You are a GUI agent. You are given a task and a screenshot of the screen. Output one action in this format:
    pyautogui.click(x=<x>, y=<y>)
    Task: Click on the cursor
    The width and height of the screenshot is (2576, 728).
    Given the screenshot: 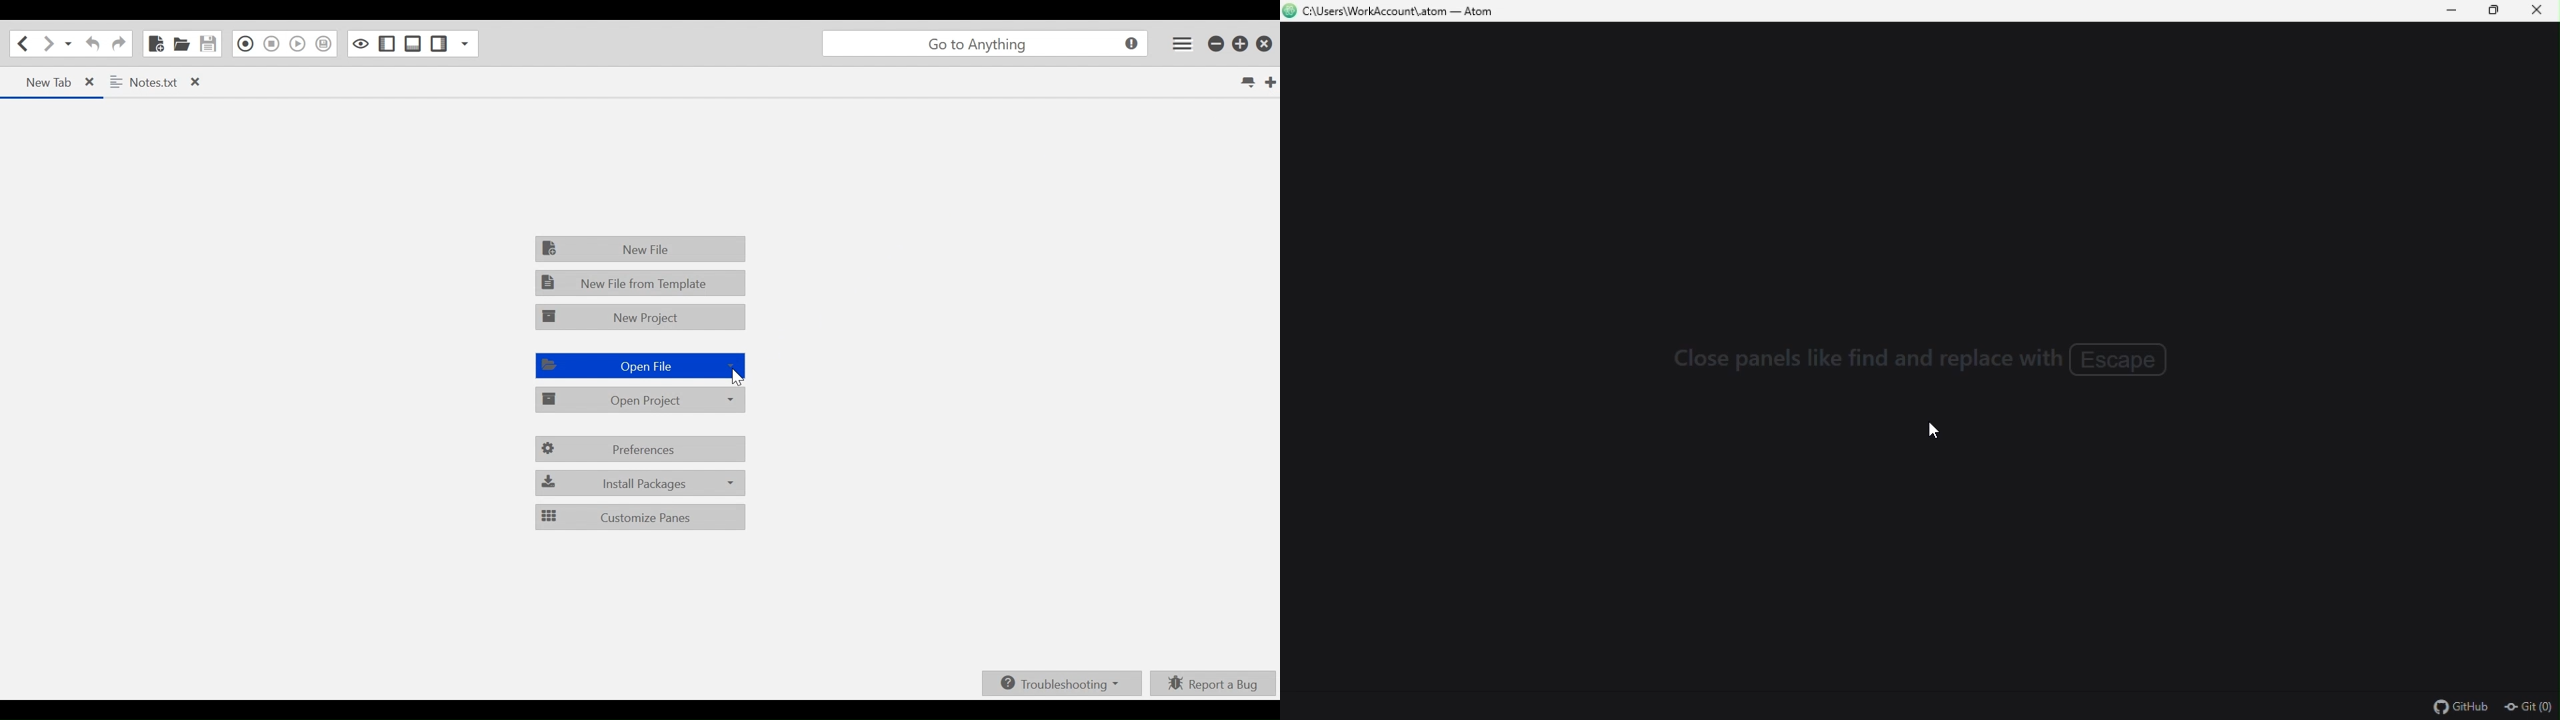 What is the action you would take?
    pyautogui.click(x=1929, y=428)
    